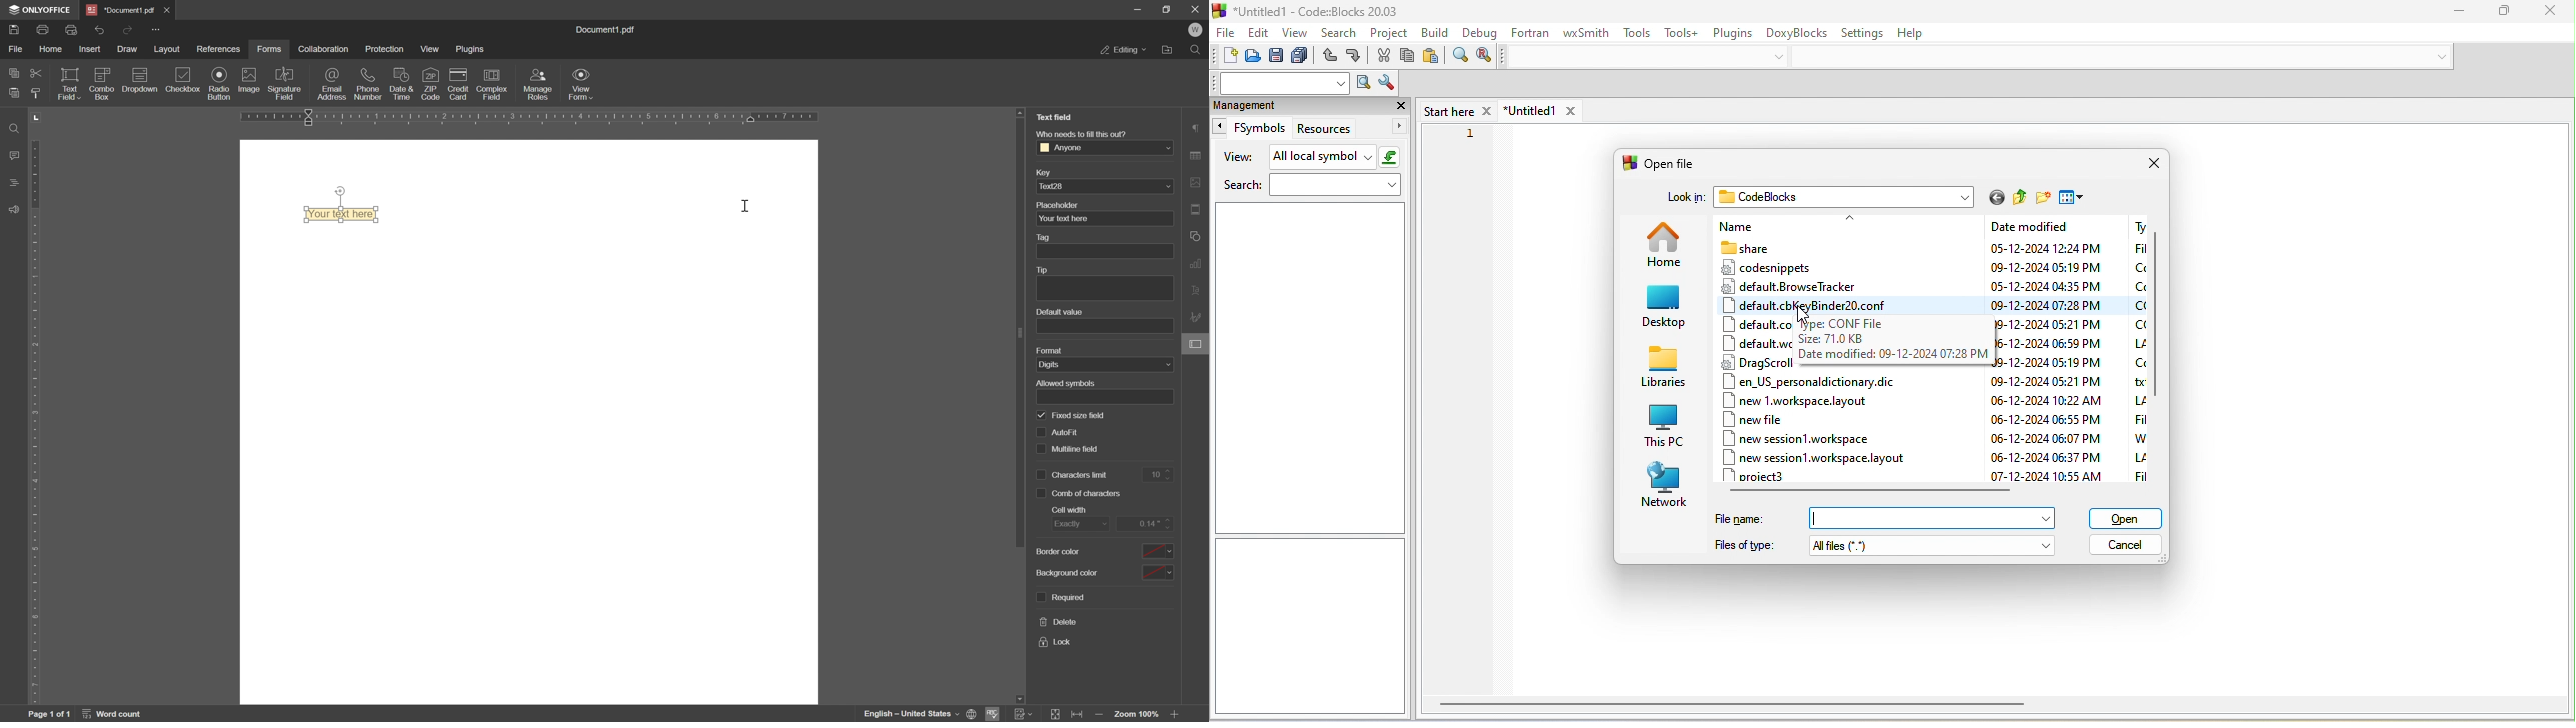 This screenshot has height=728, width=2576. What do you see at coordinates (10, 94) in the screenshot?
I see `paste` at bounding box center [10, 94].